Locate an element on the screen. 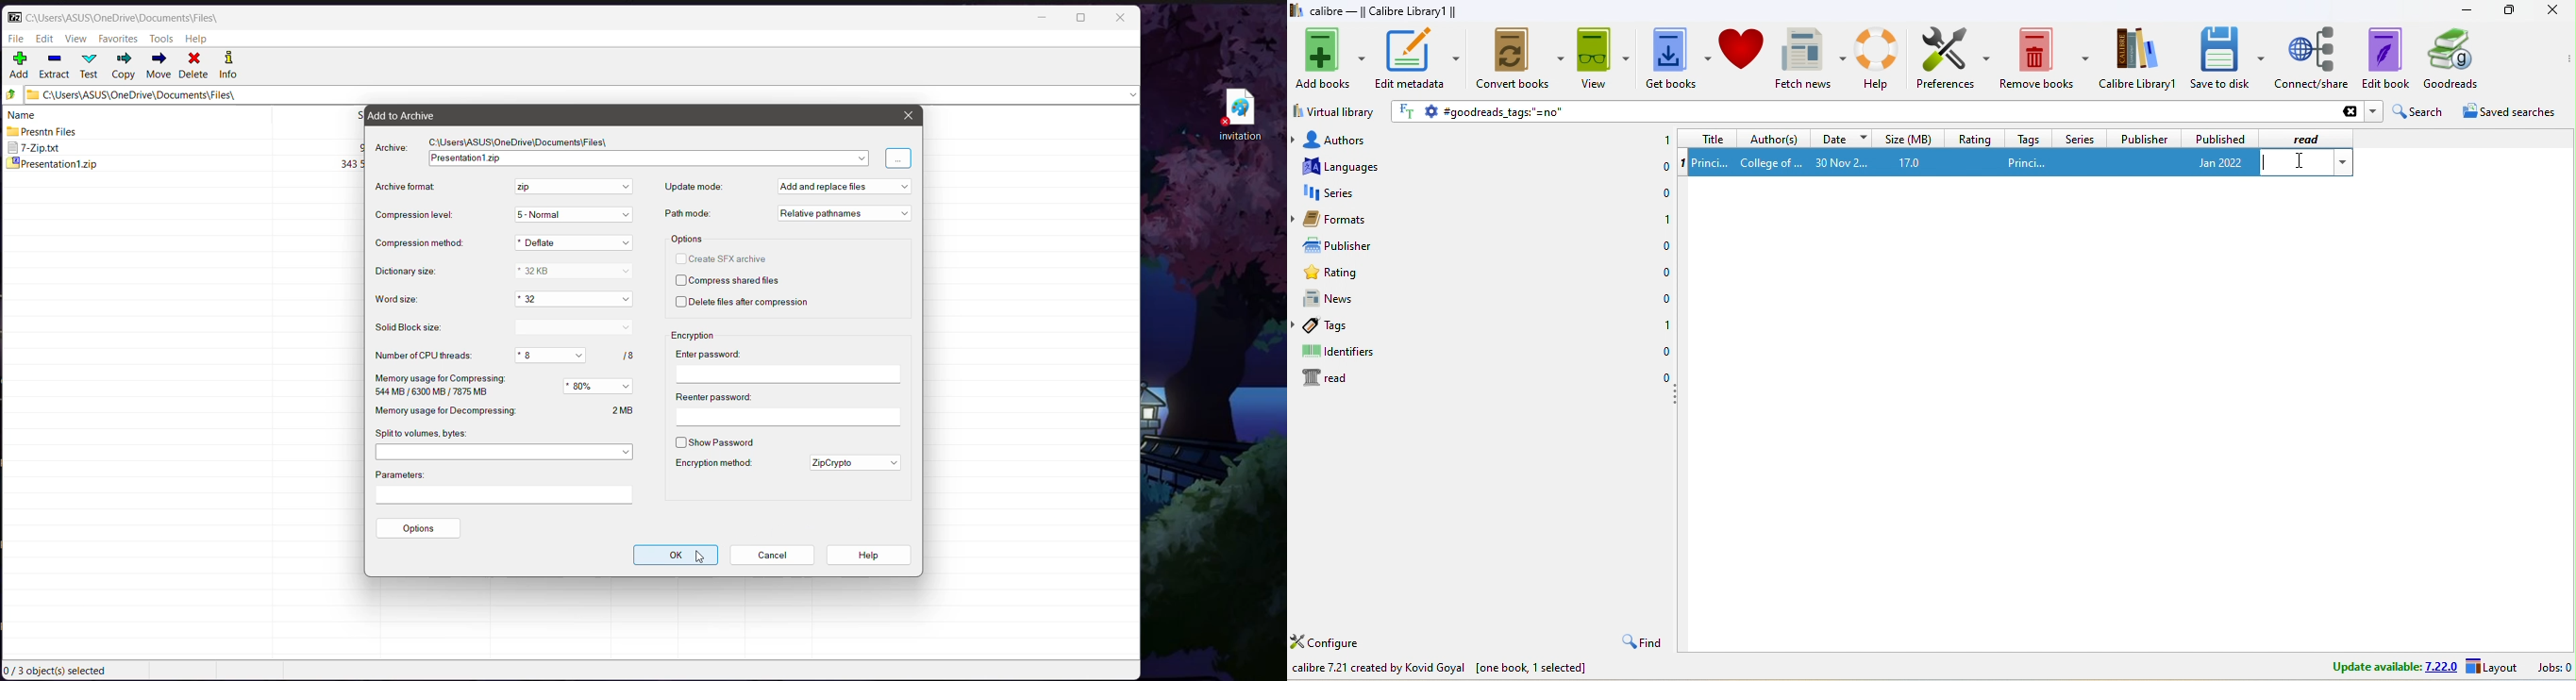 The image size is (2576, 700). Delete is located at coordinates (195, 66).